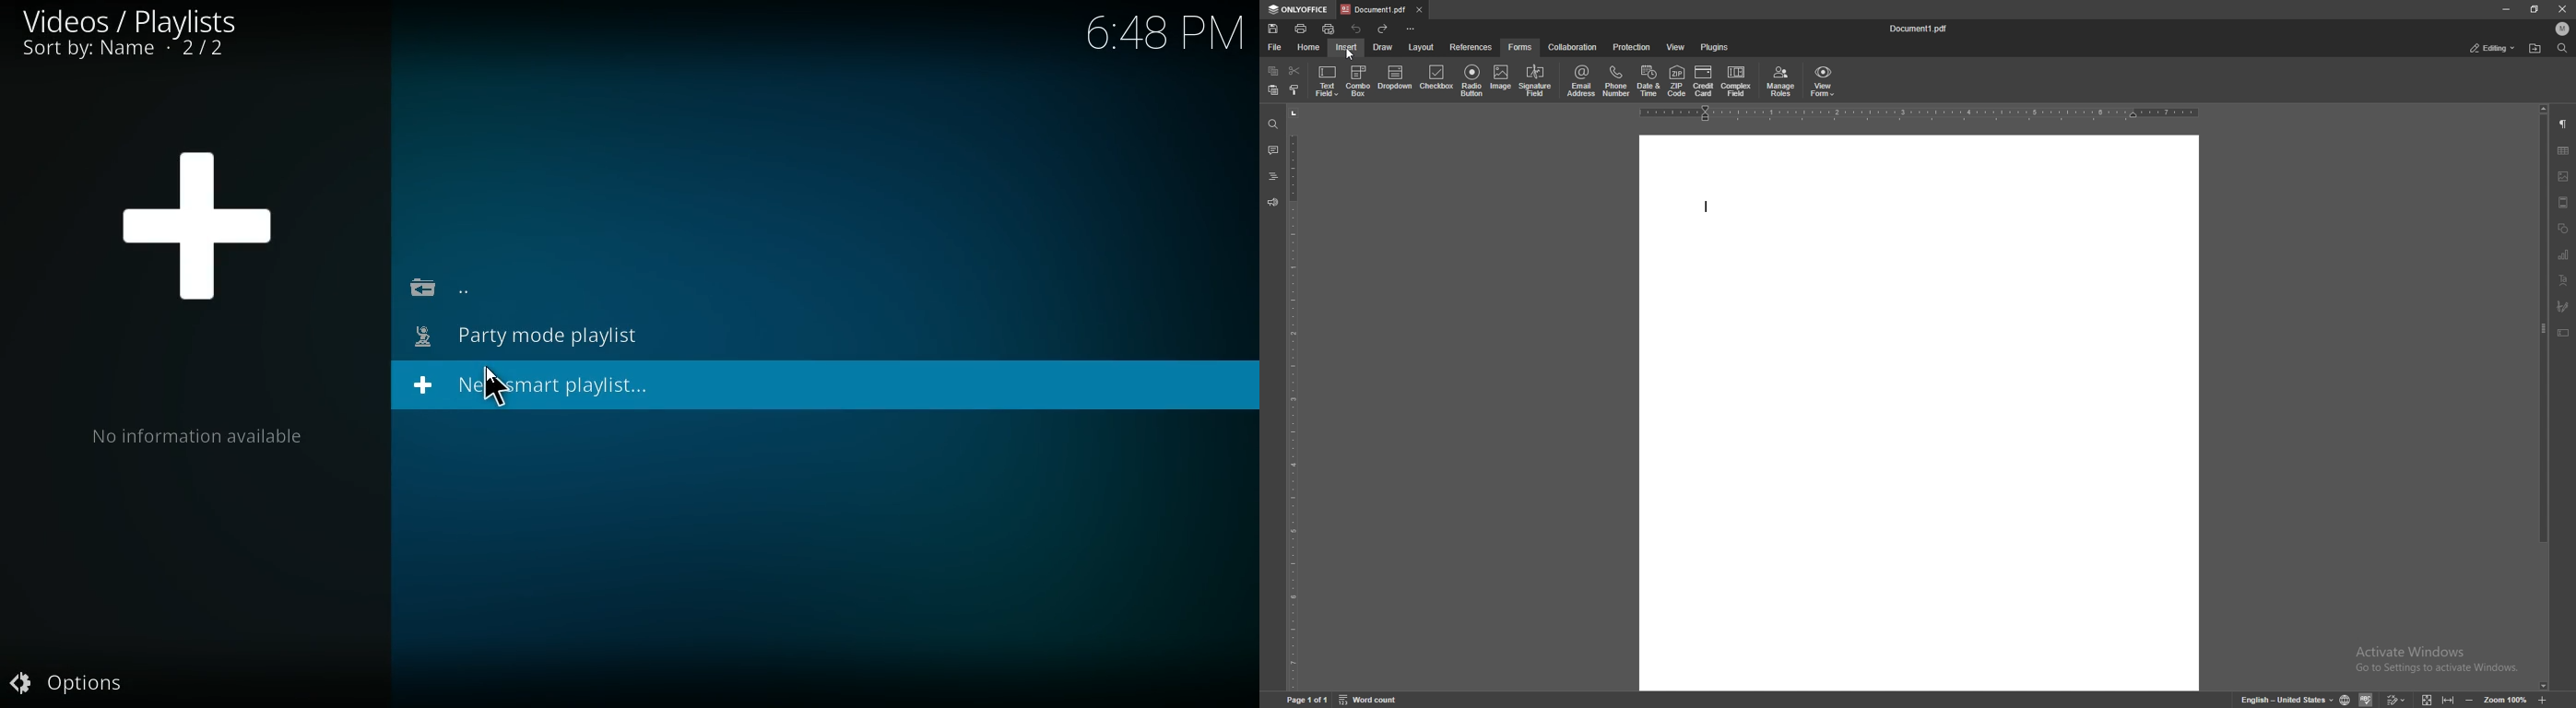 Image resolution: width=2576 pixels, height=728 pixels. I want to click on horizontal scale, so click(1920, 114).